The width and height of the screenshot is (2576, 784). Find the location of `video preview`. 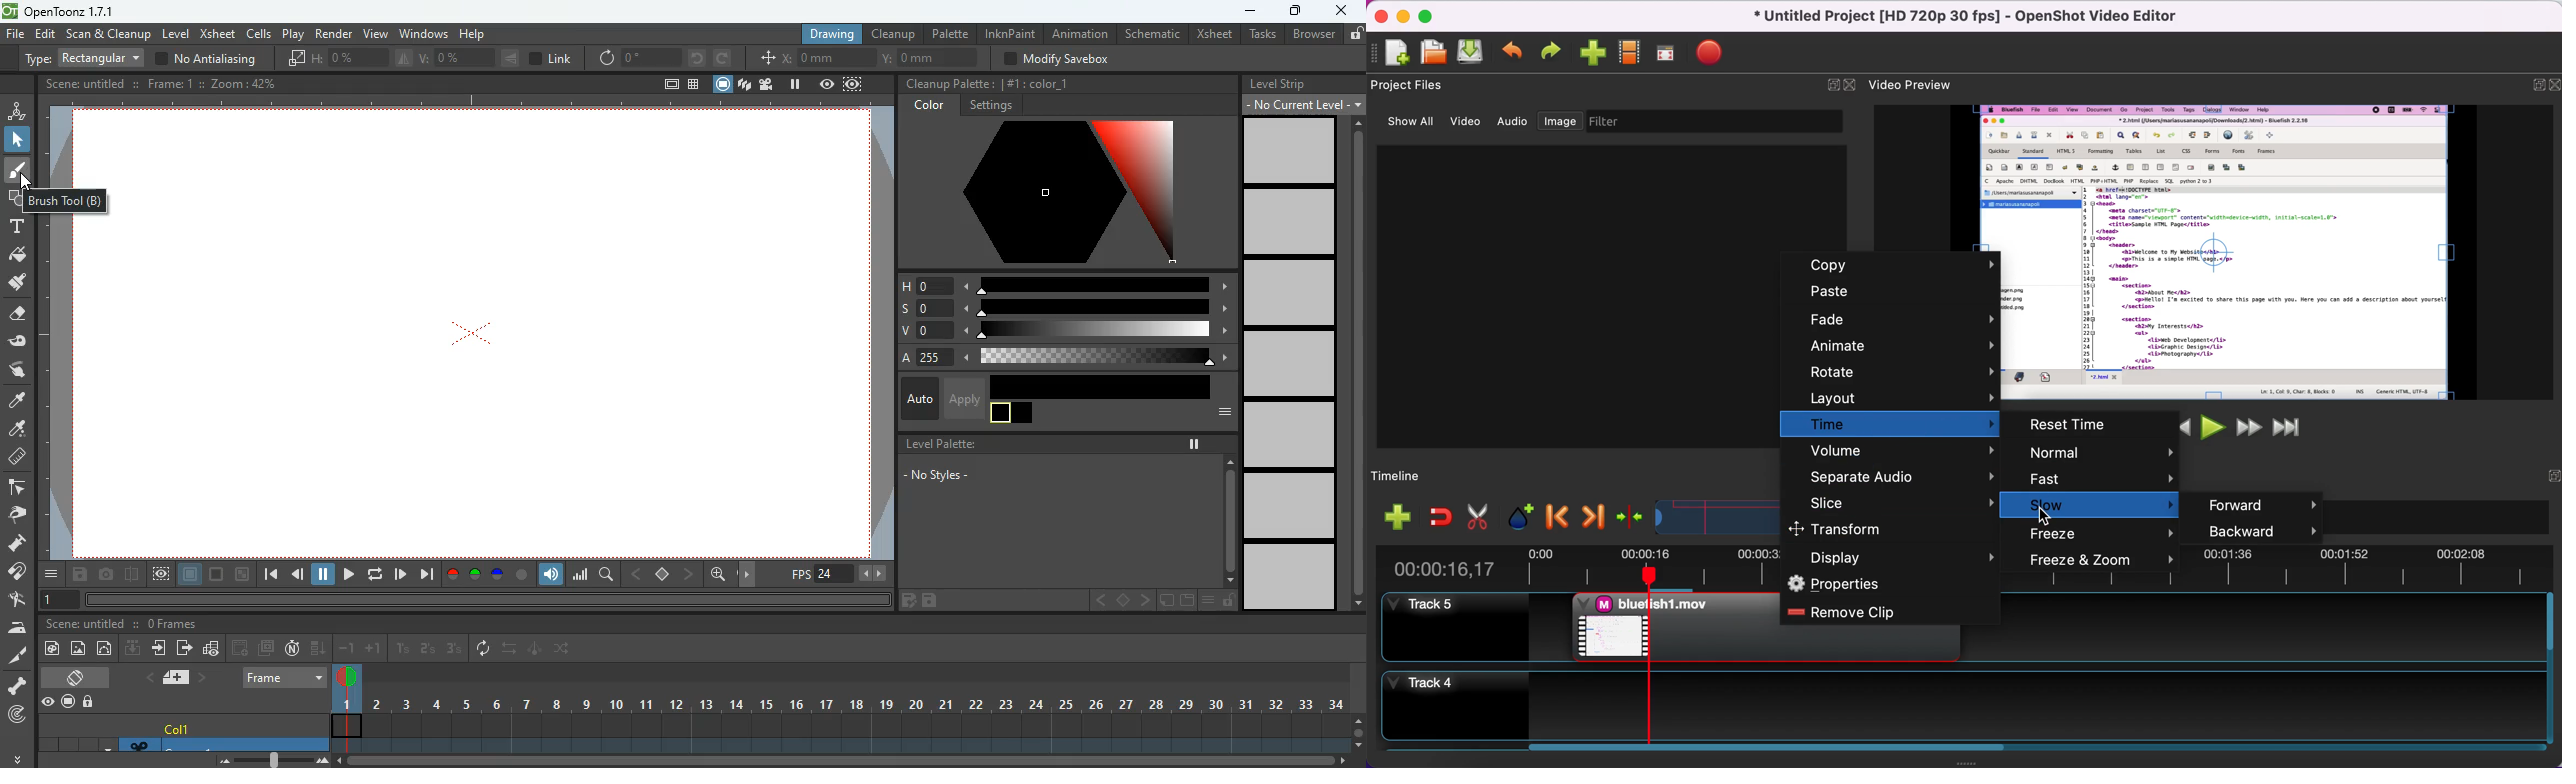

video preview is located at coordinates (1921, 83).